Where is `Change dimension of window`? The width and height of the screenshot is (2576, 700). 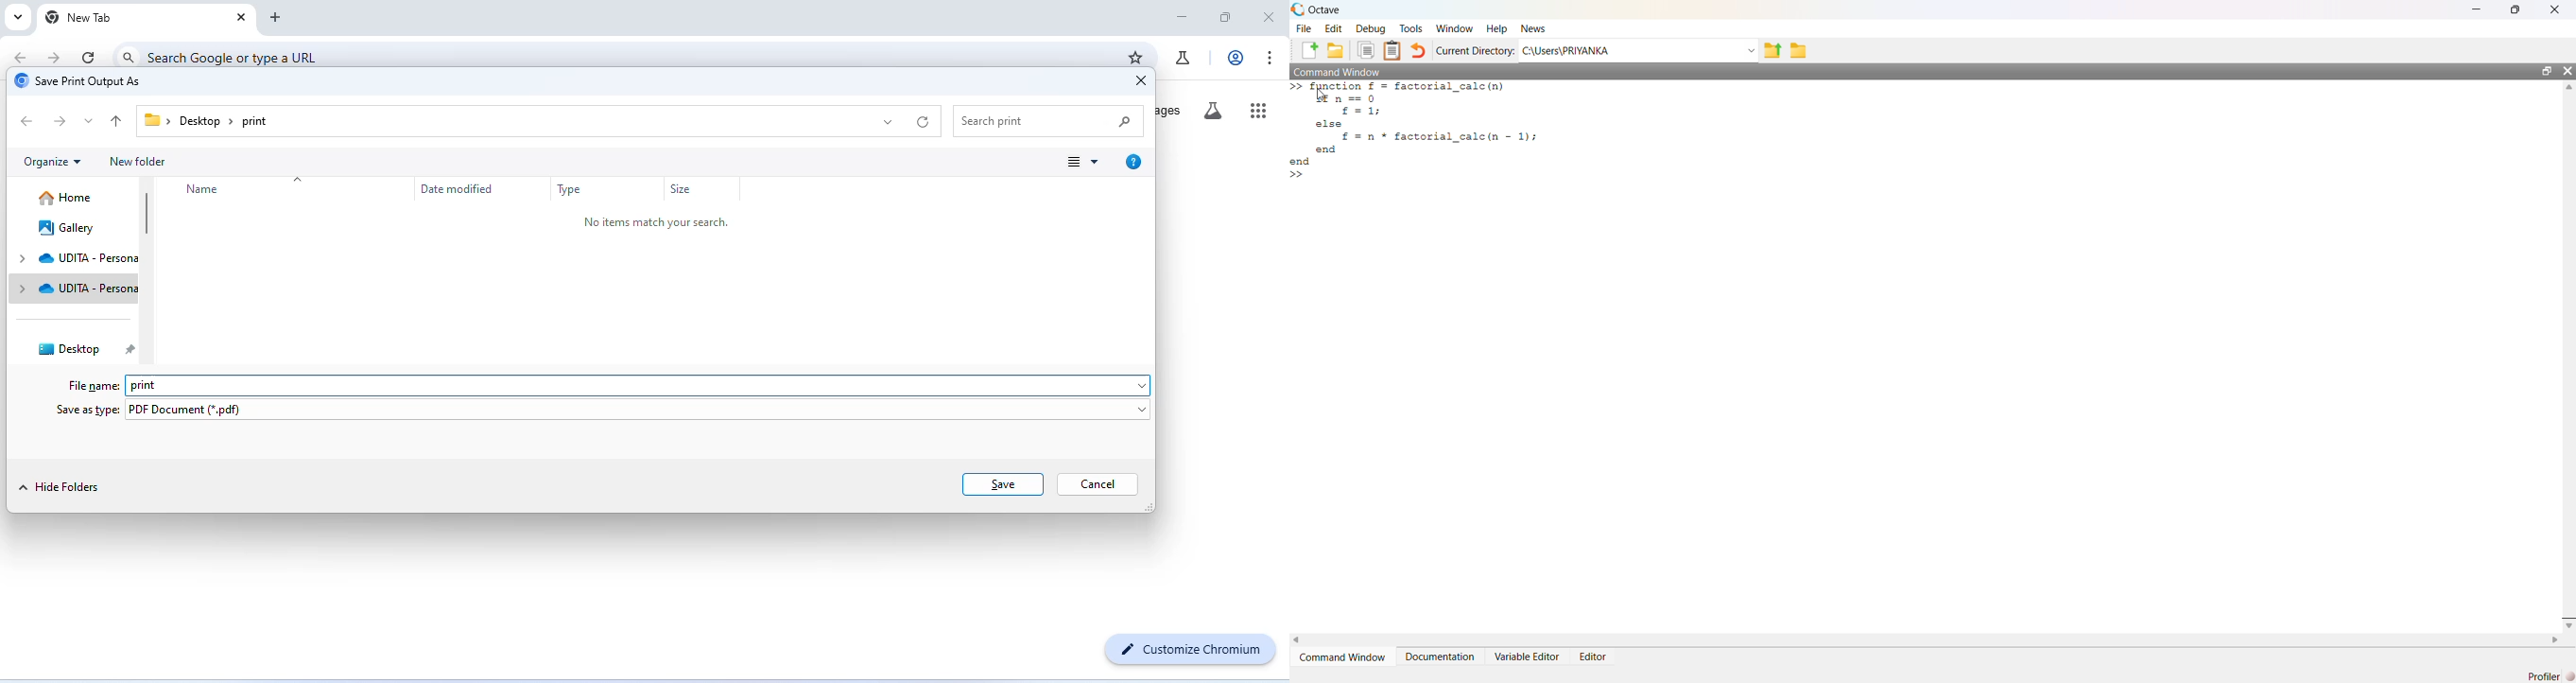 Change dimension of window is located at coordinates (1149, 507).